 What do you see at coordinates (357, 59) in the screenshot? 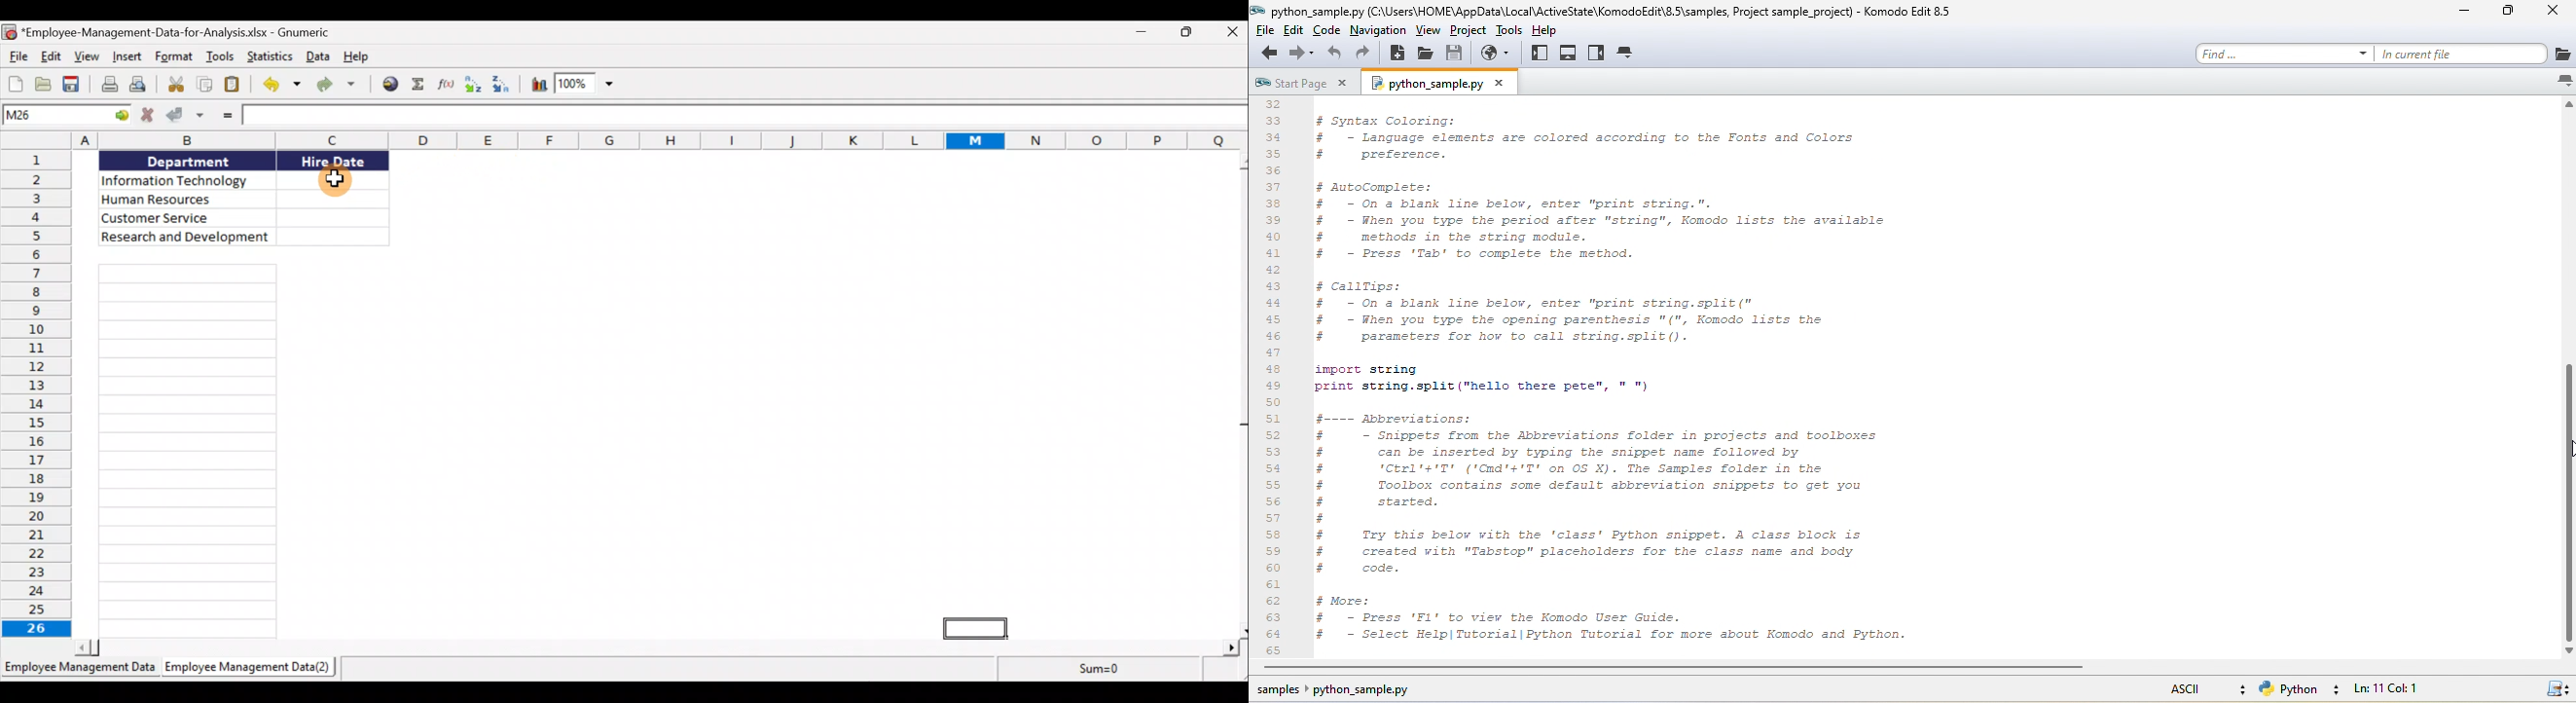
I see `Help` at bounding box center [357, 59].